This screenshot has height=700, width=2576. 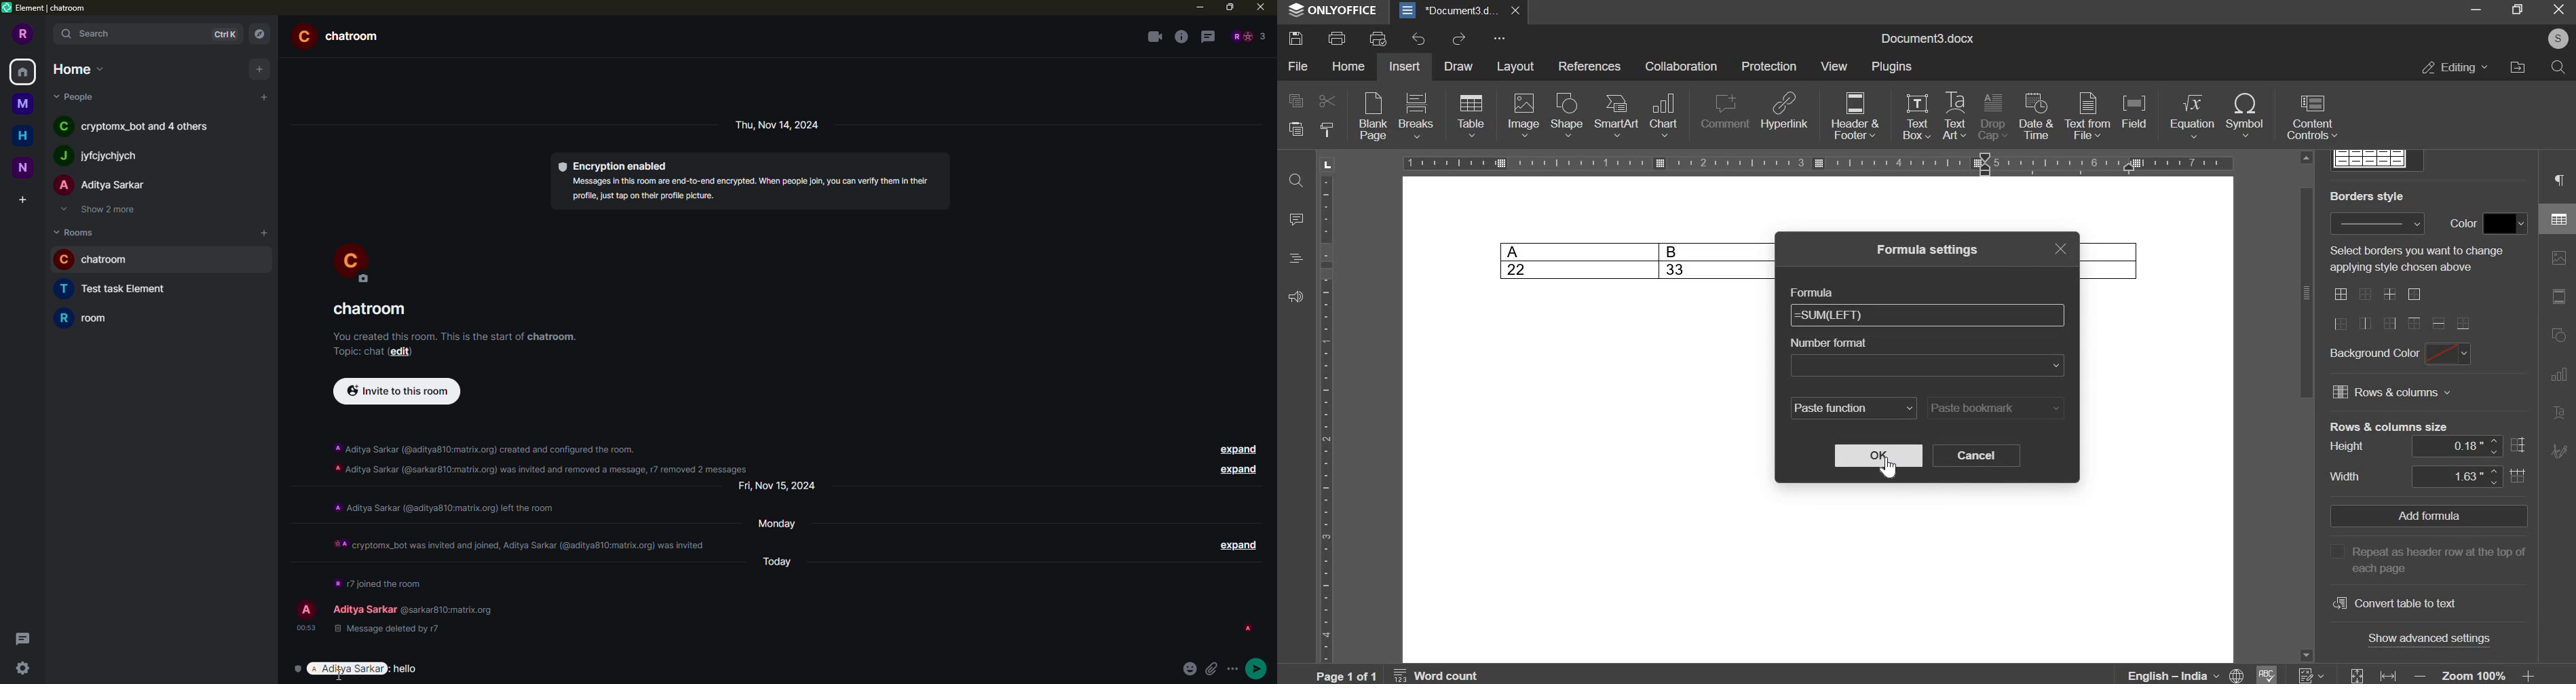 I want to click on add, so click(x=264, y=231).